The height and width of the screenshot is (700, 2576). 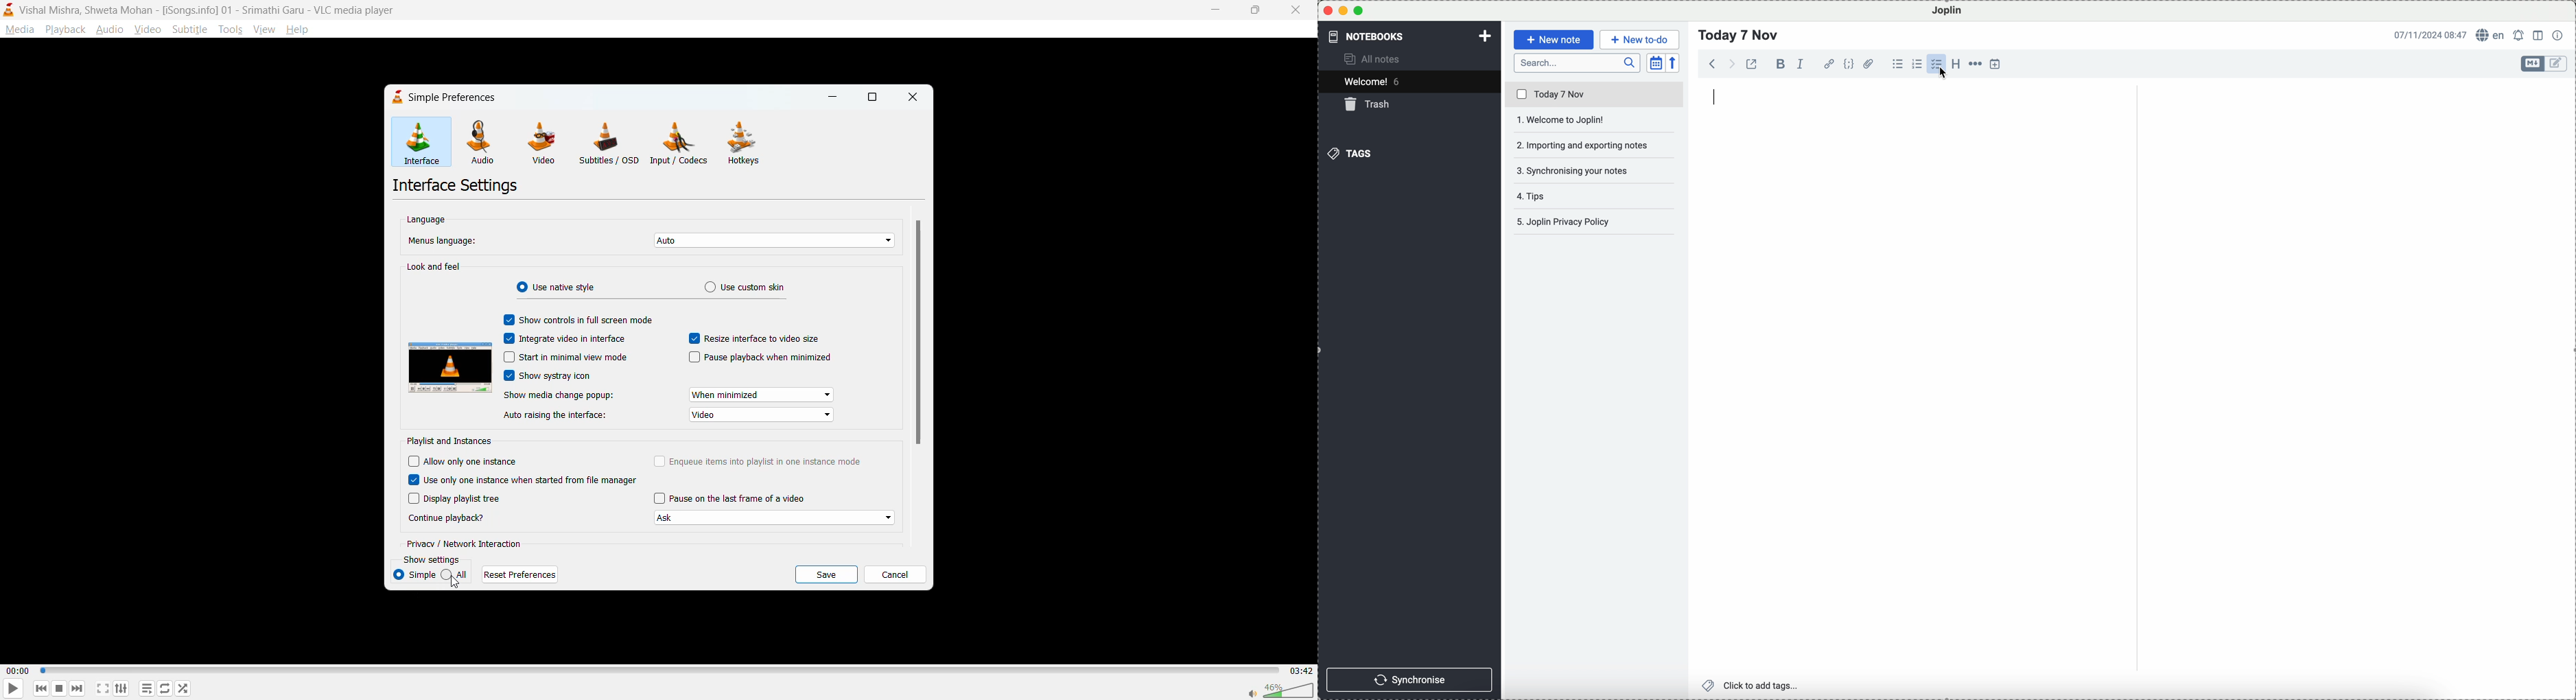 What do you see at coordinates (449, 369) in the screenshot?
I see `VLC player image` at bounding box center [449, 369].